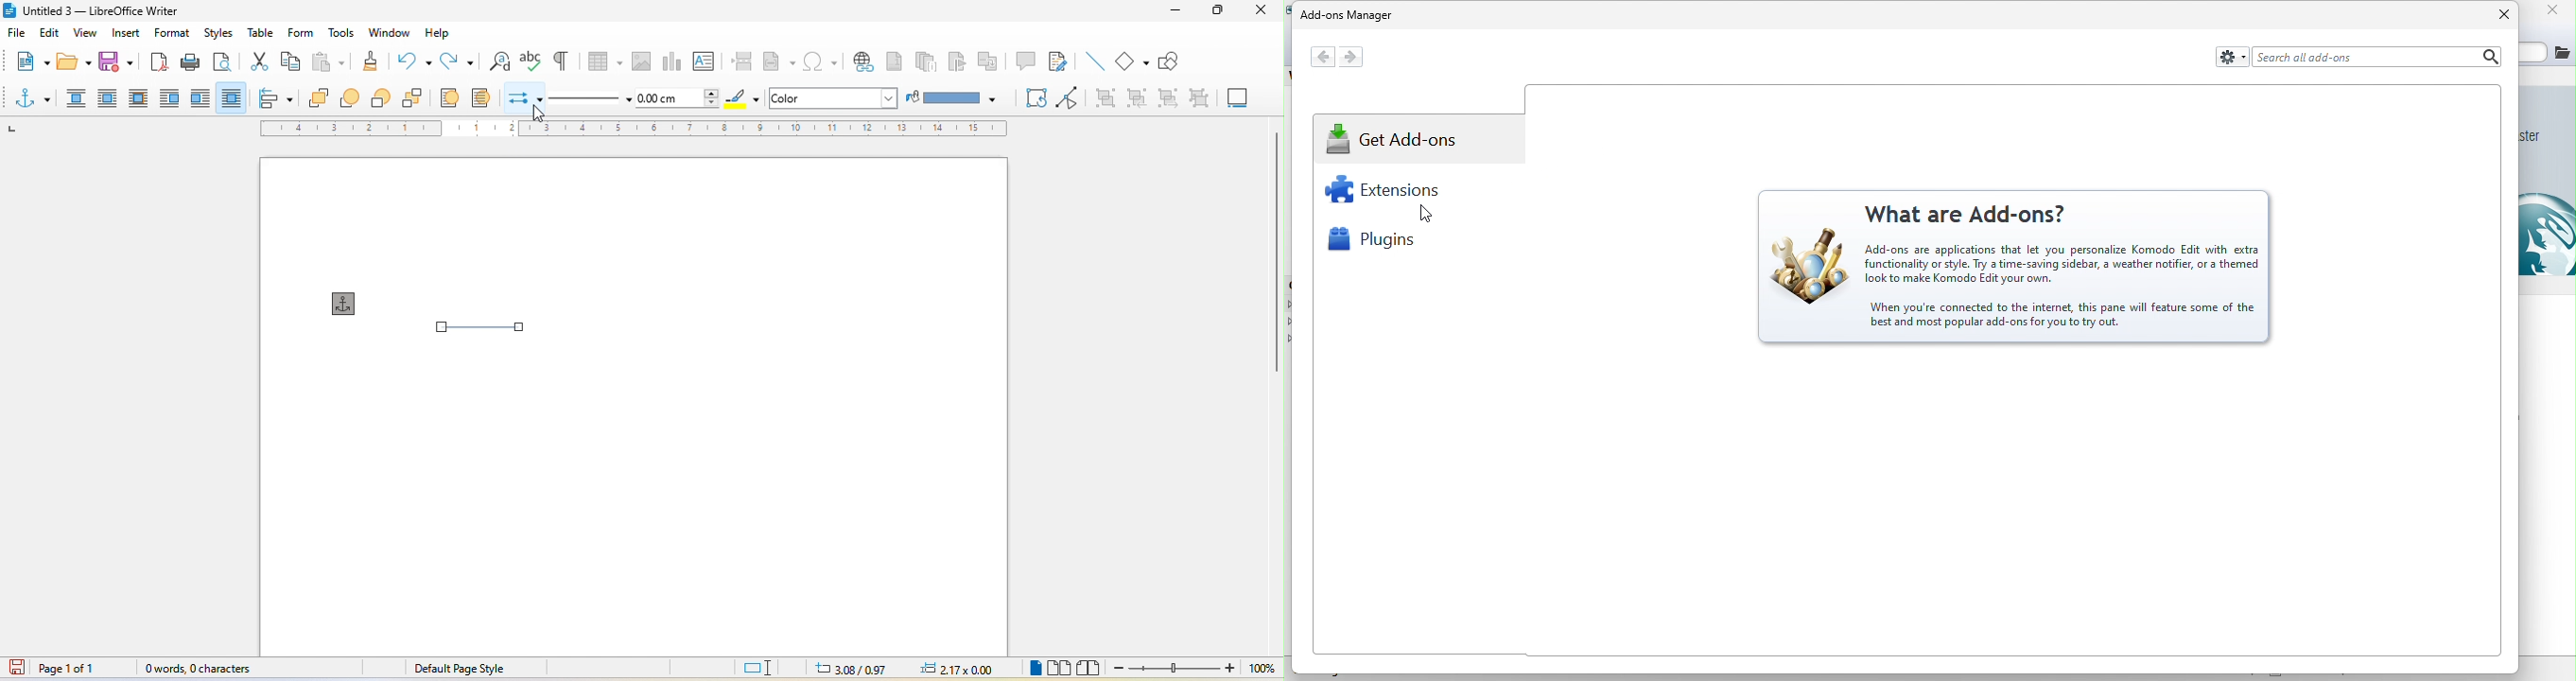 This screenshot has width=2576, height=700. I want to click on format, so click(177, 34).